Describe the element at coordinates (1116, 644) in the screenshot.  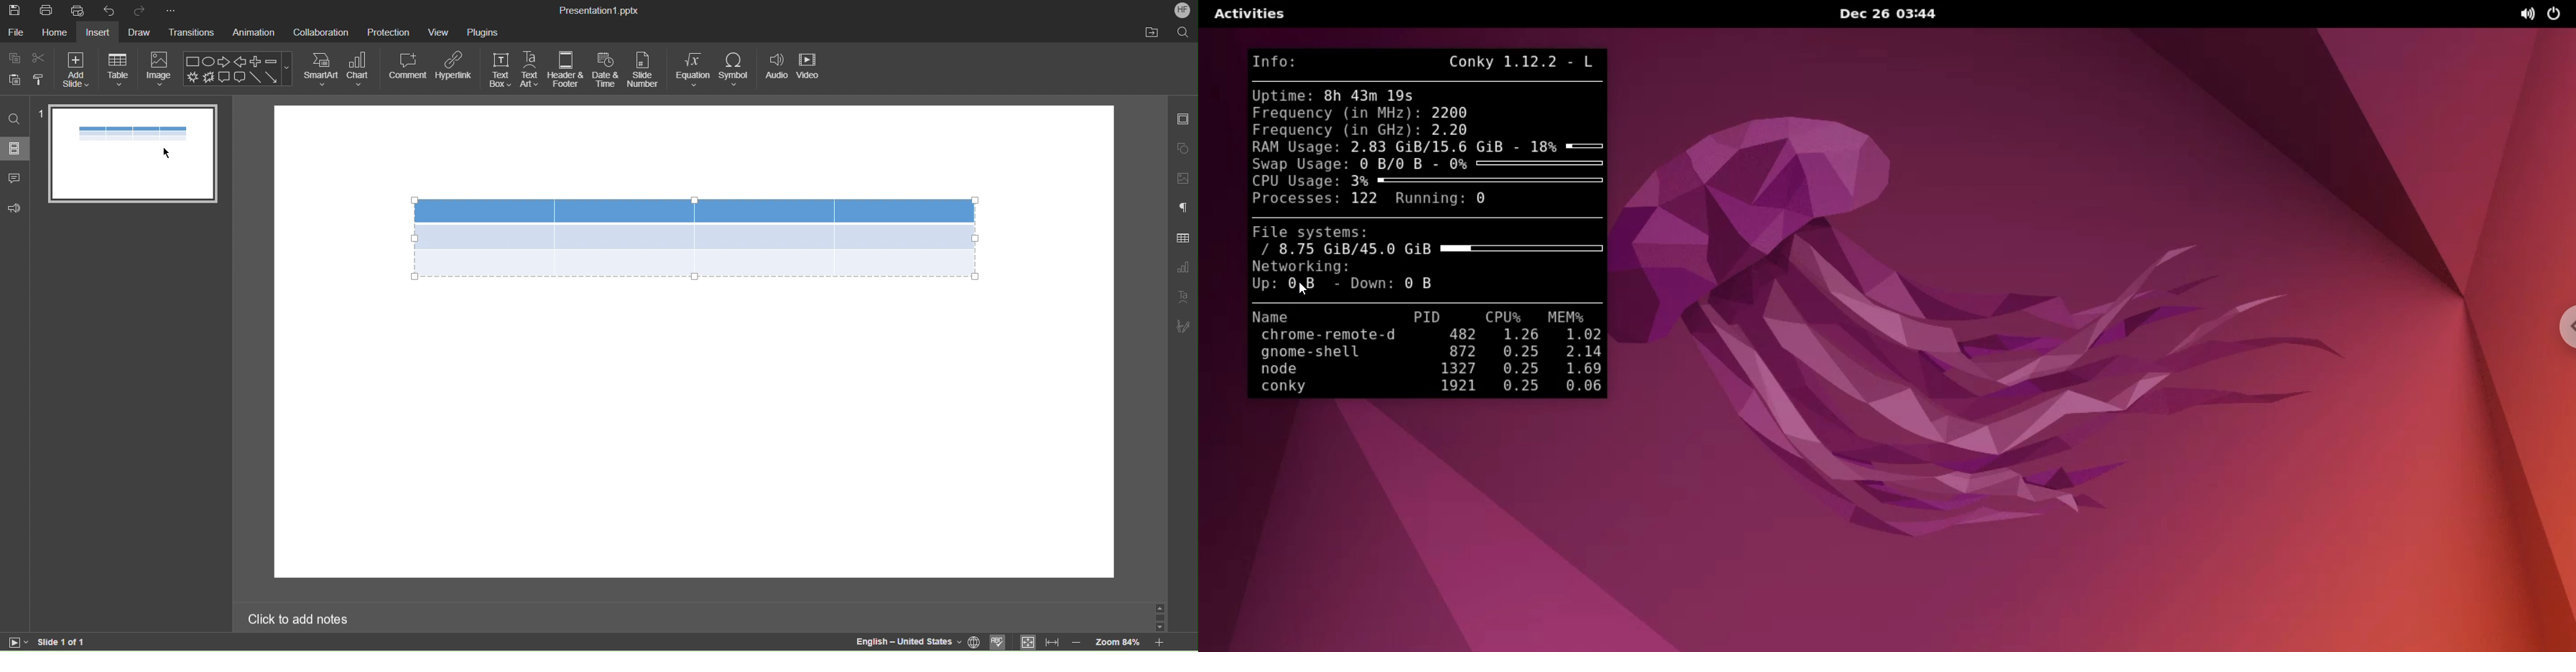
I see `Zoom` at that location.